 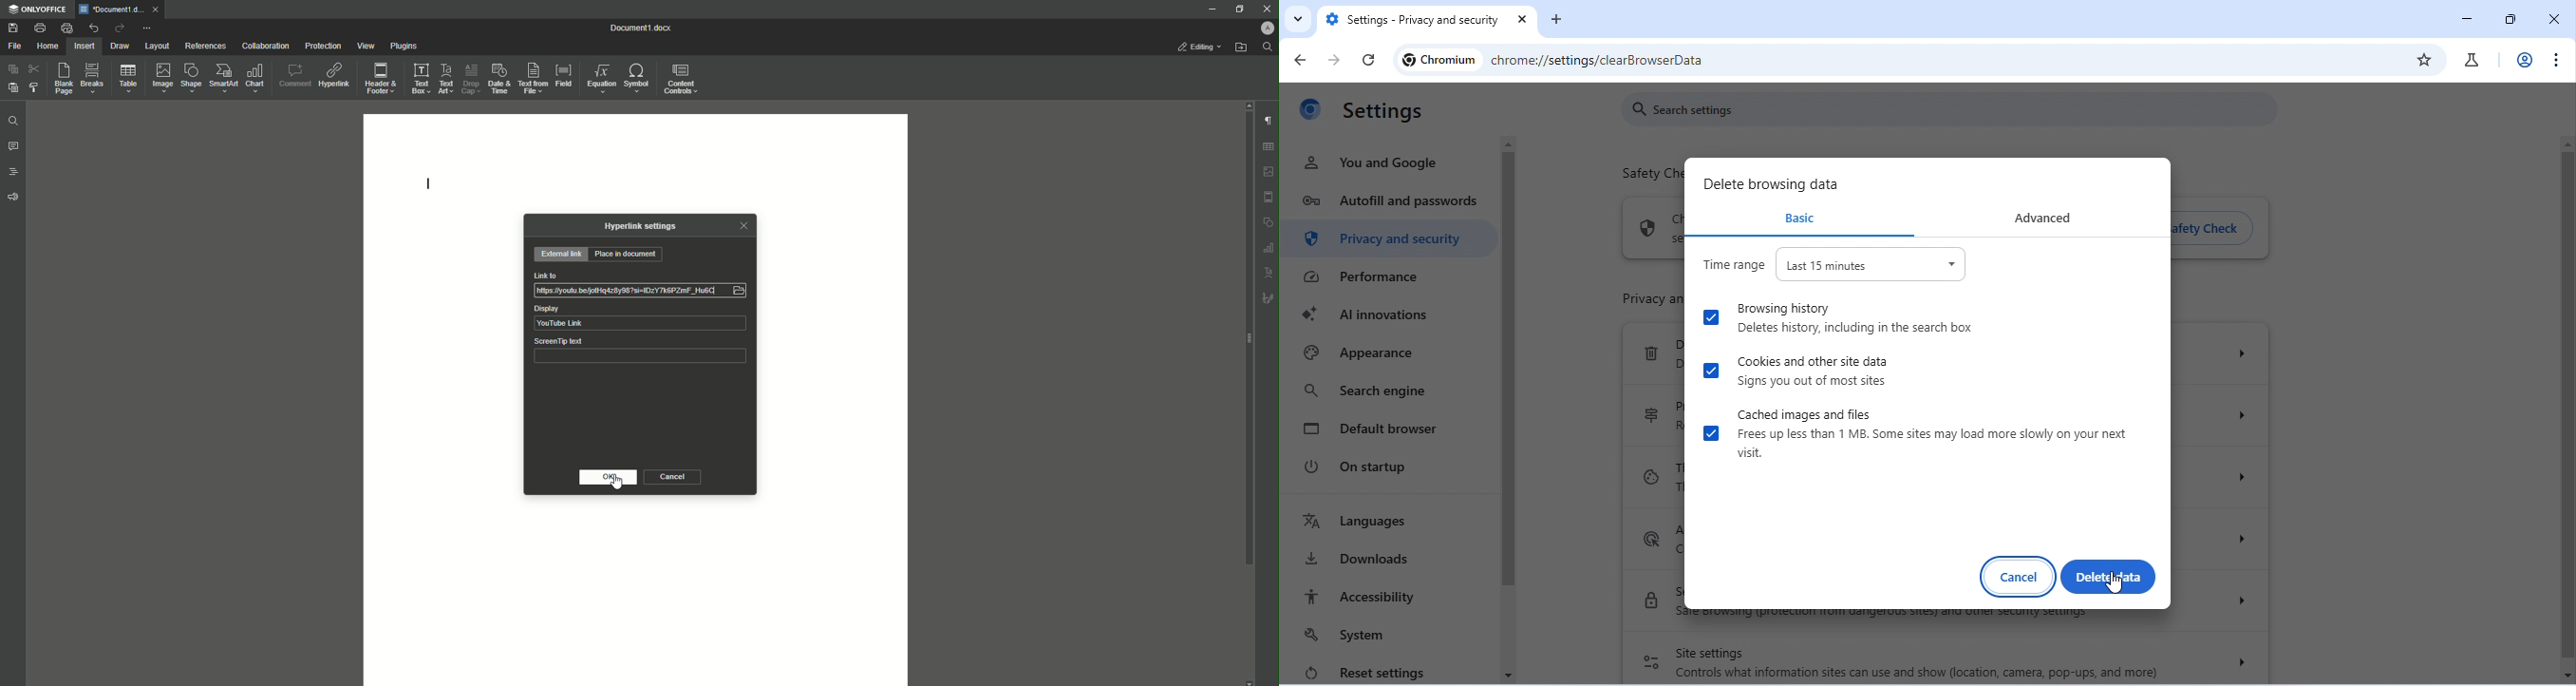 I want to click on scroll up, so click(x=1249, y=105).